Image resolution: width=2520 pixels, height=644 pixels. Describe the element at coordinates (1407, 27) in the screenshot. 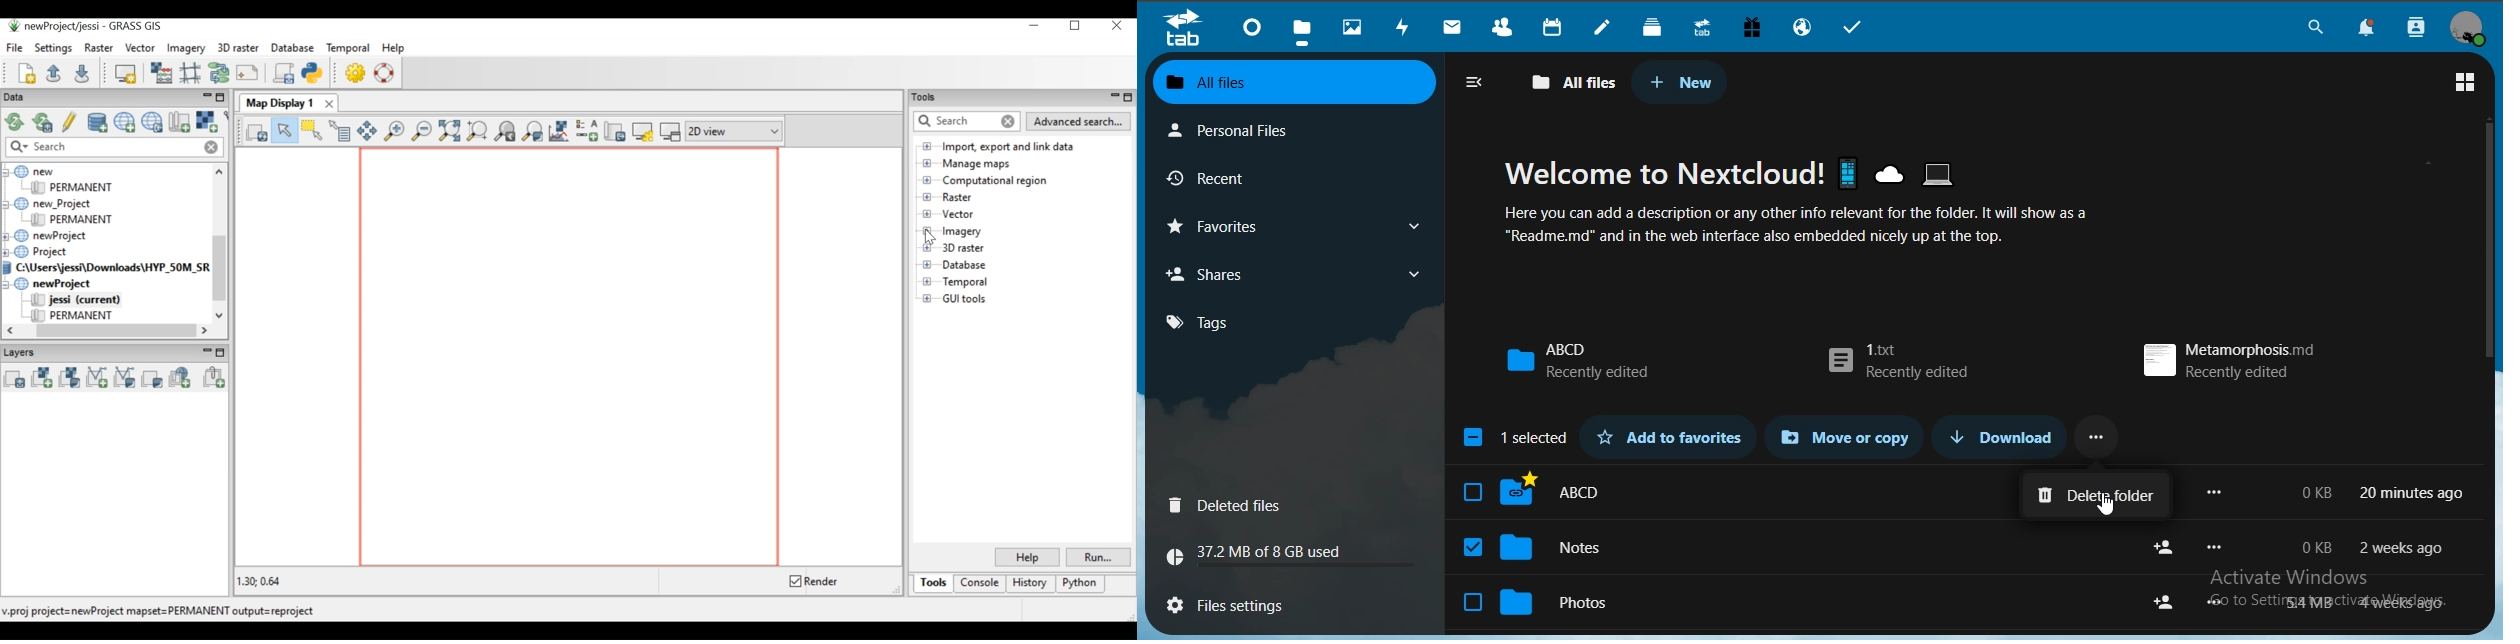

I see `activity` at that location.